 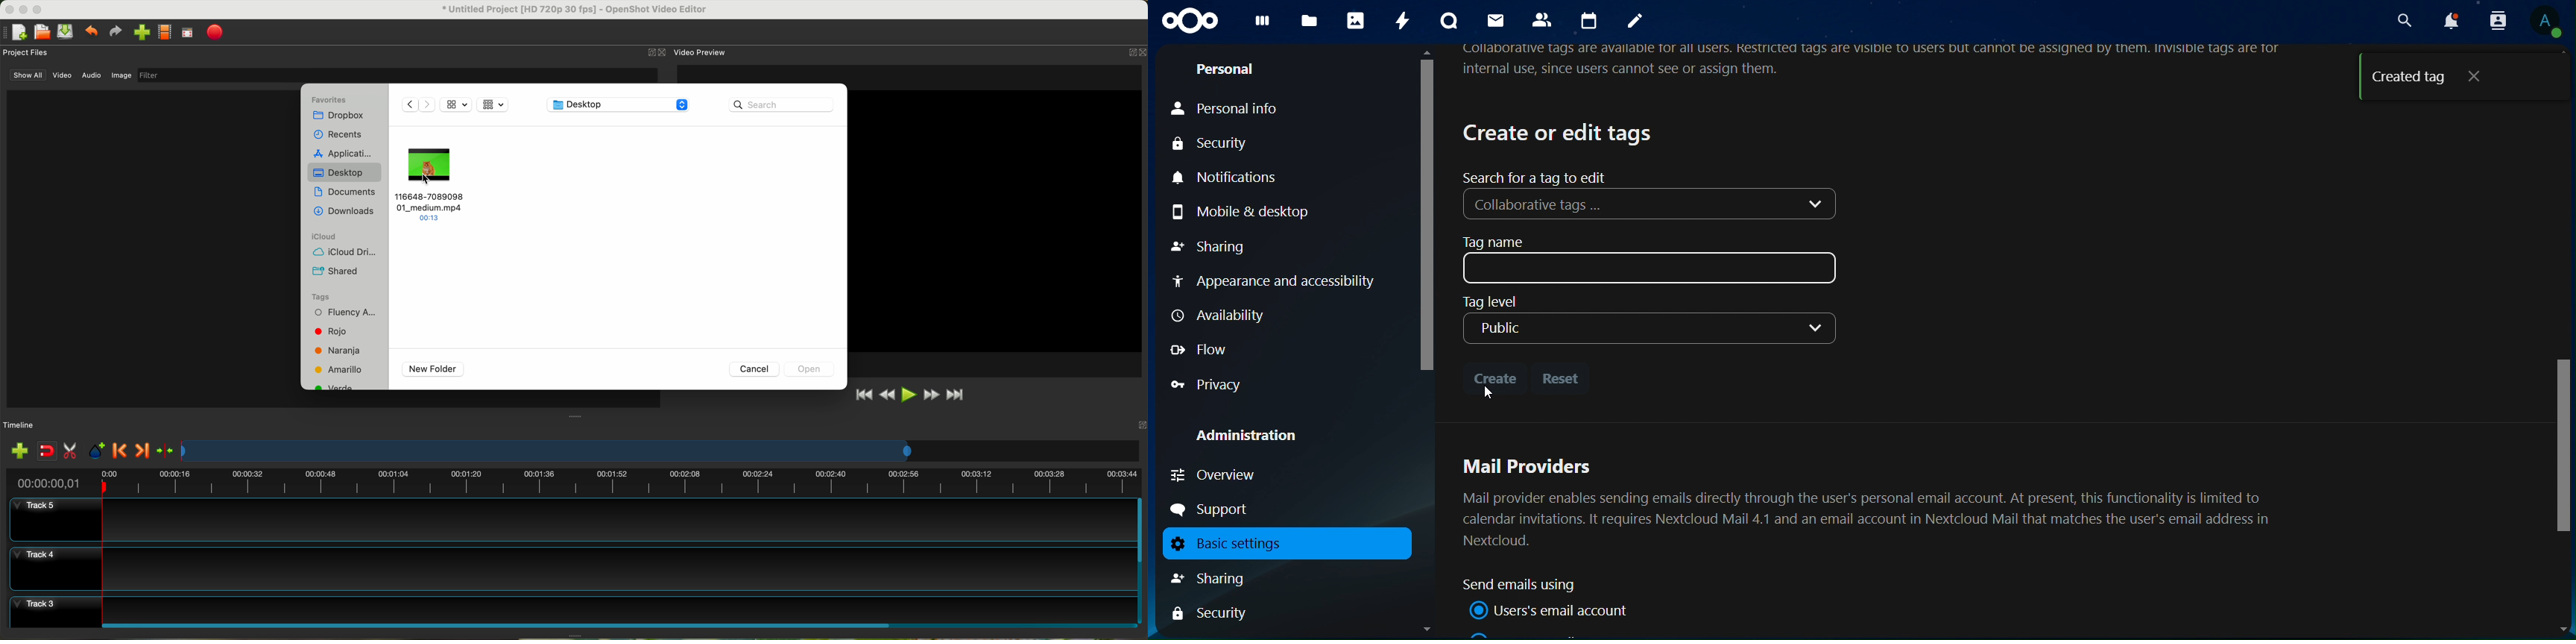 What do you see at coordinates (1263, 25) in the screenshot?
I see `dashboard` at bounding box center [1263, 25].